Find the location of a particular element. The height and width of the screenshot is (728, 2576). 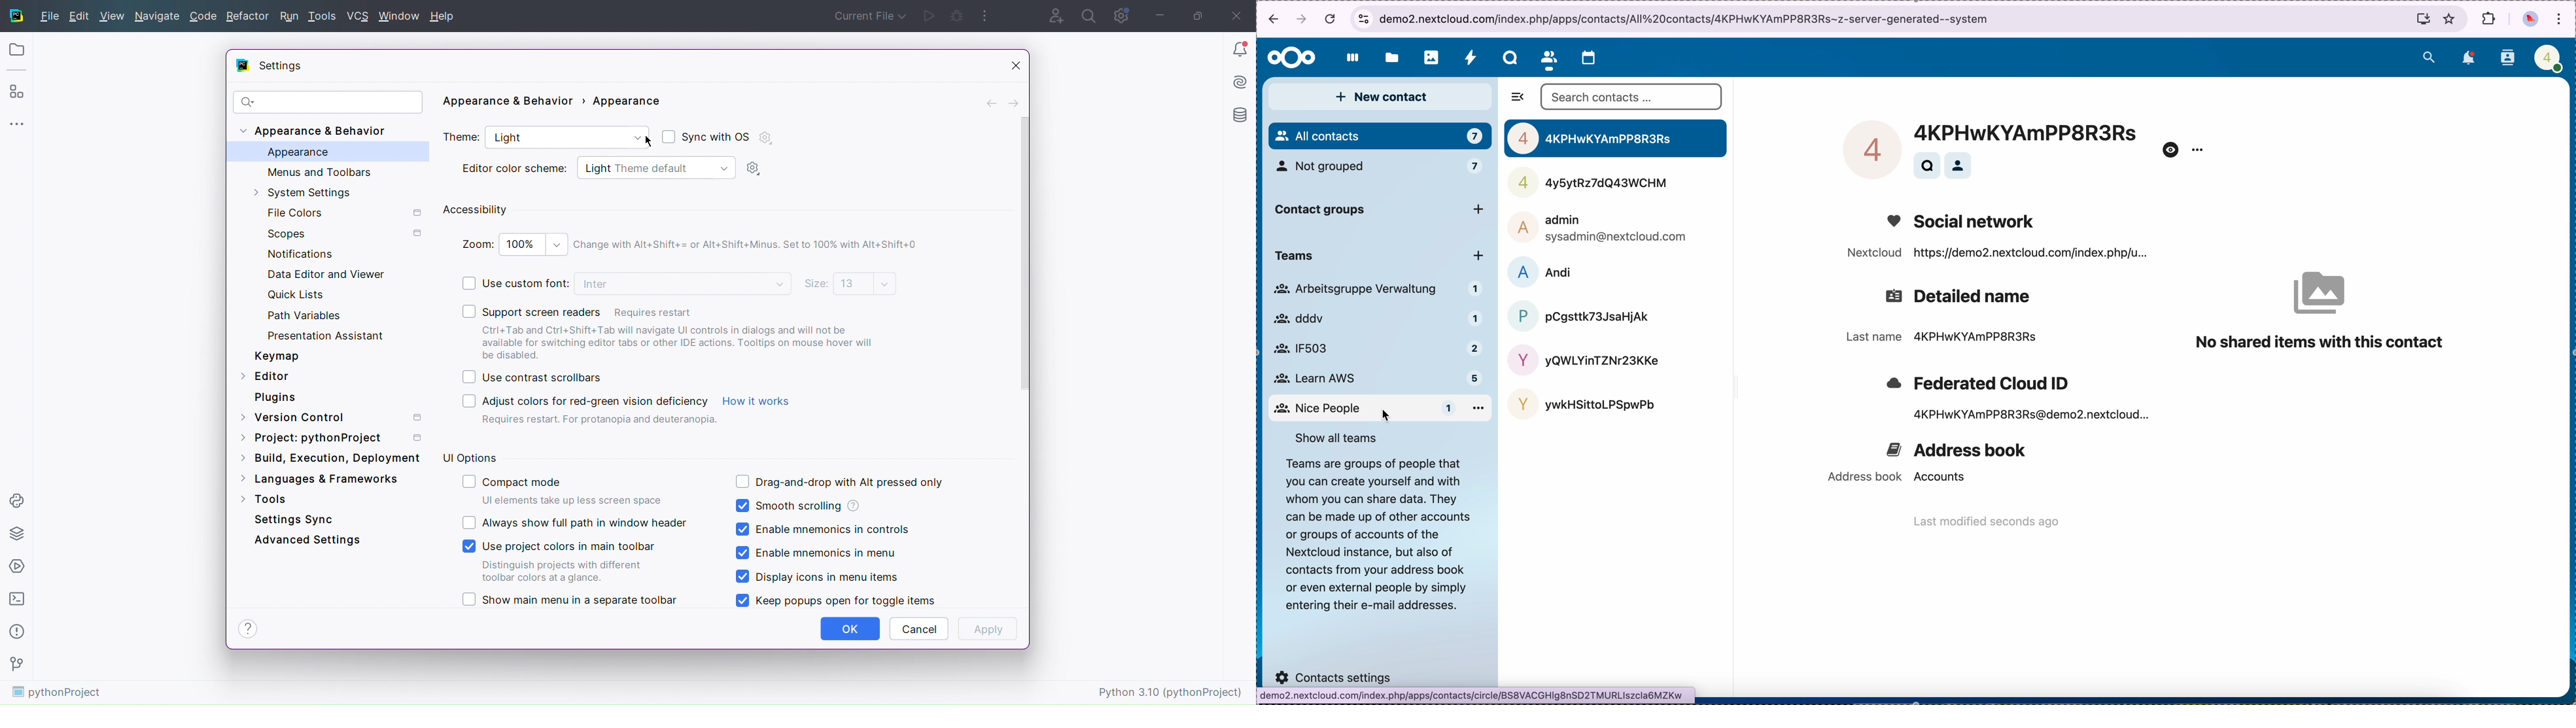

cursor is located at coordinates (1387, 415).